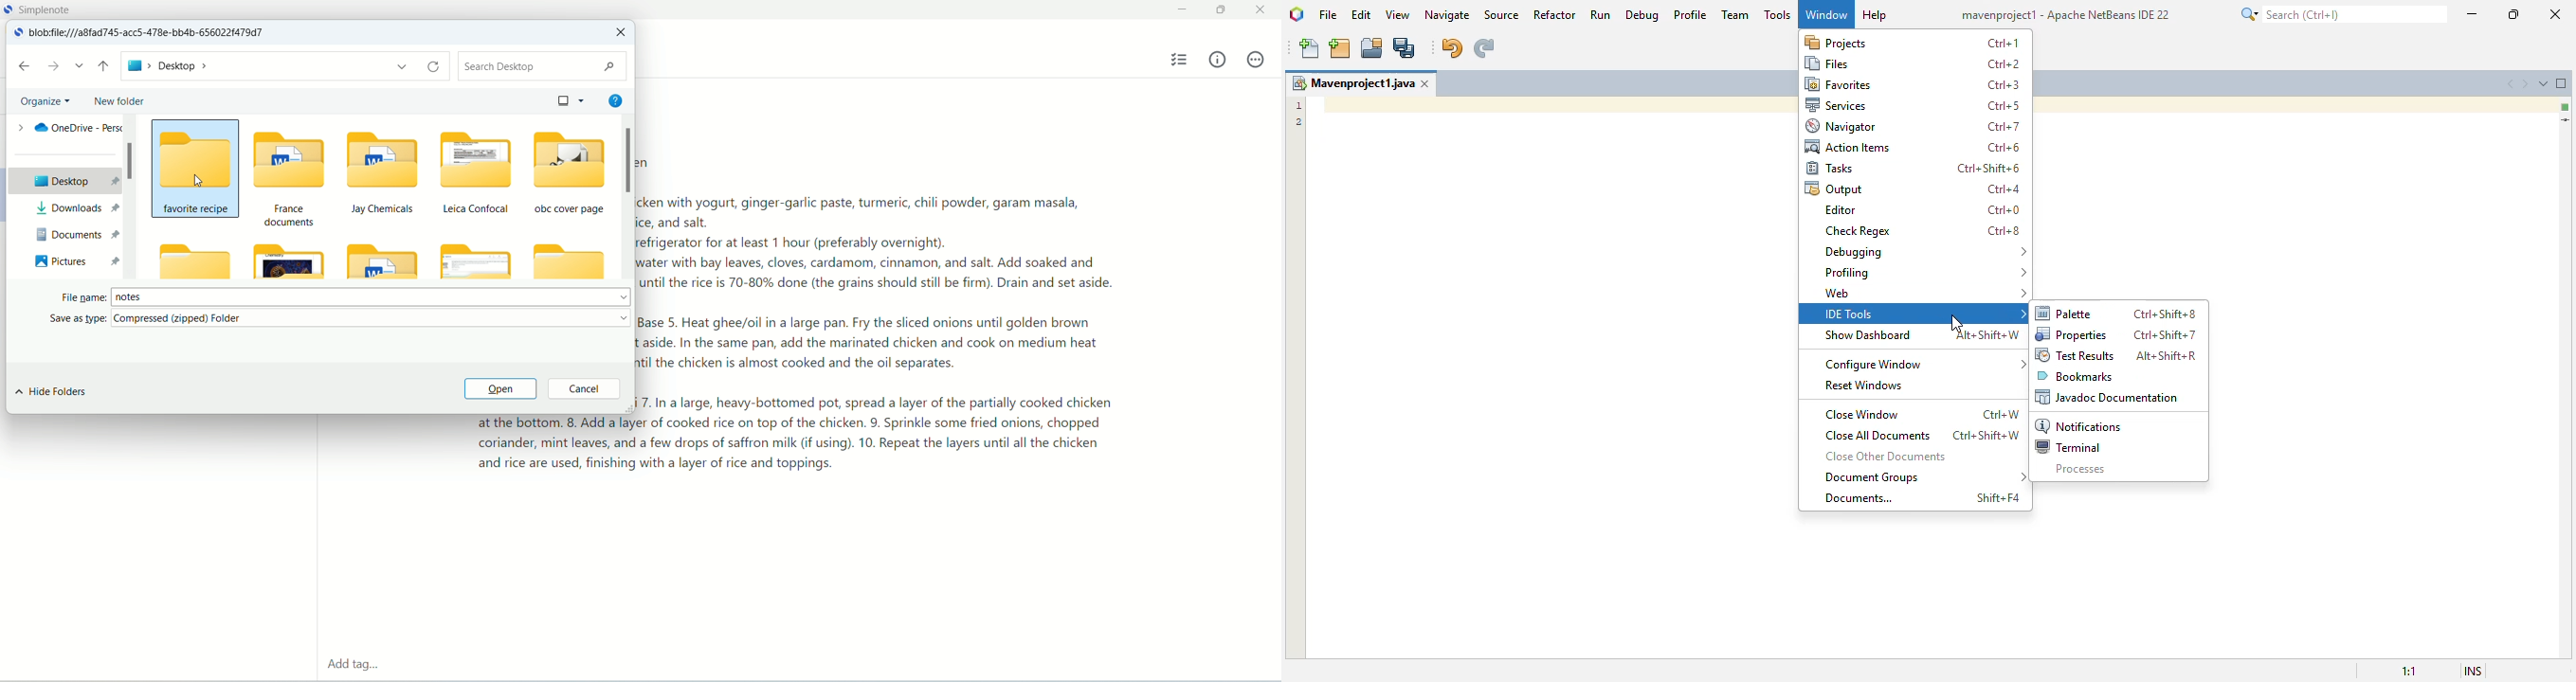 The image size is (2576, 700). I want to click on configure window, so click(1925, 365).